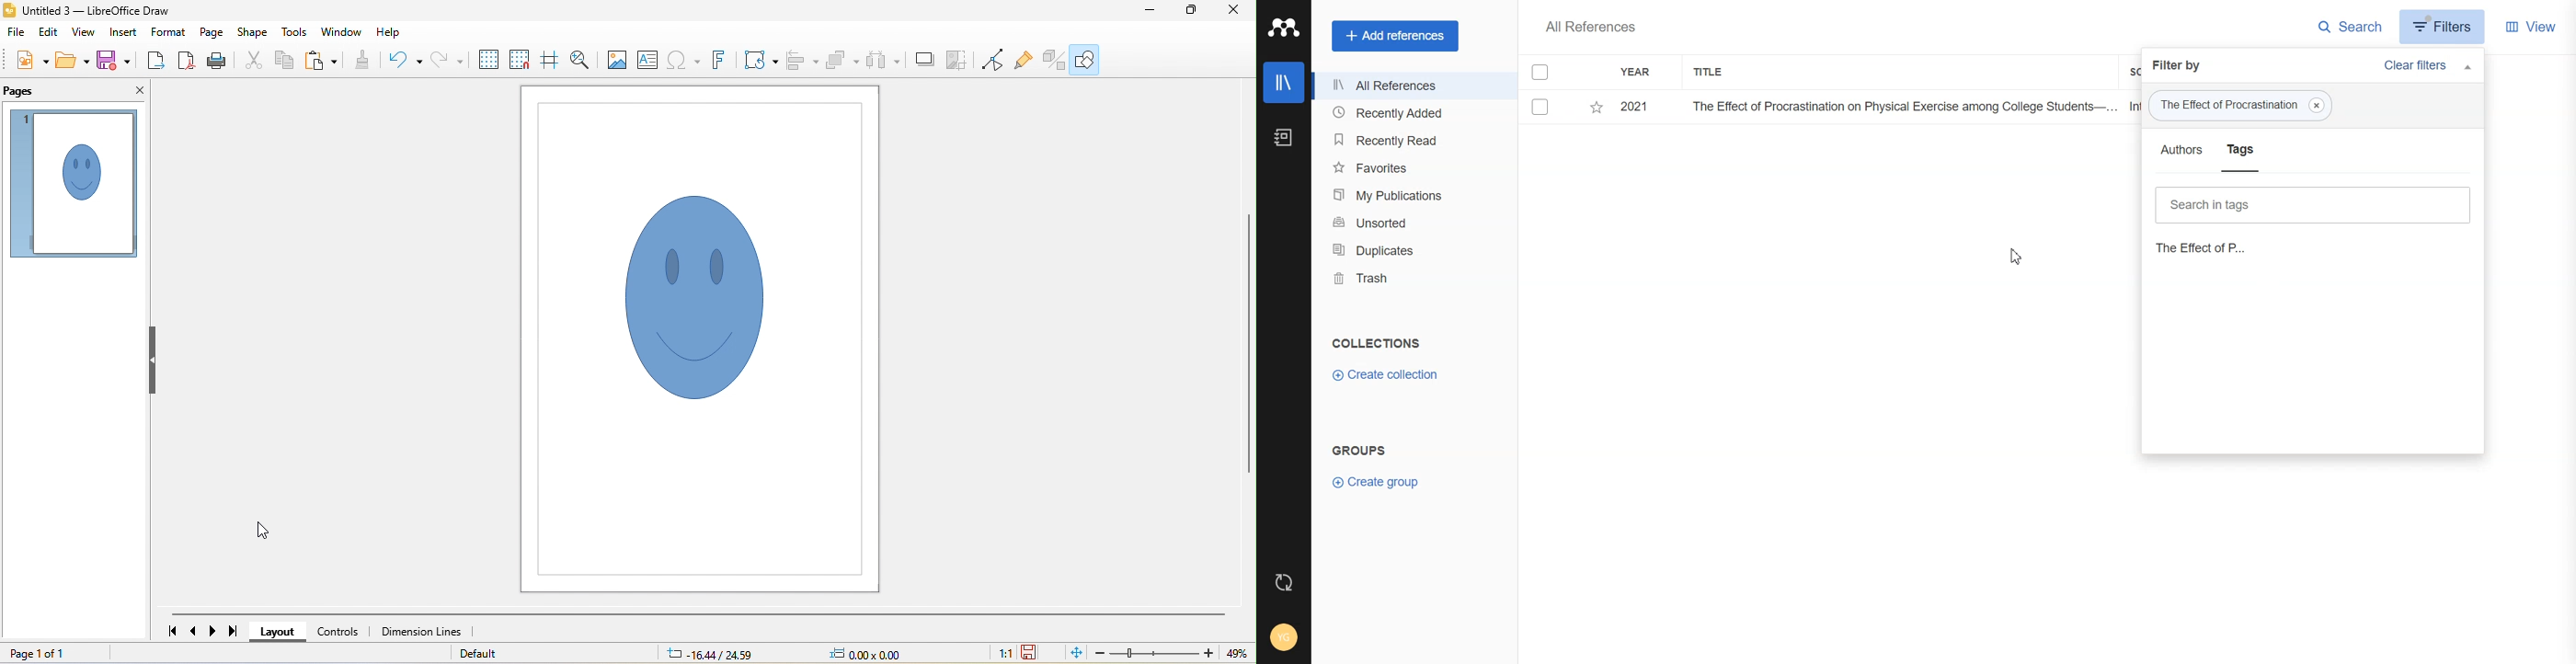 Image resolution: width=2576 pixels, height=672 pixels. I want to click on position changed, so click(712, 653).